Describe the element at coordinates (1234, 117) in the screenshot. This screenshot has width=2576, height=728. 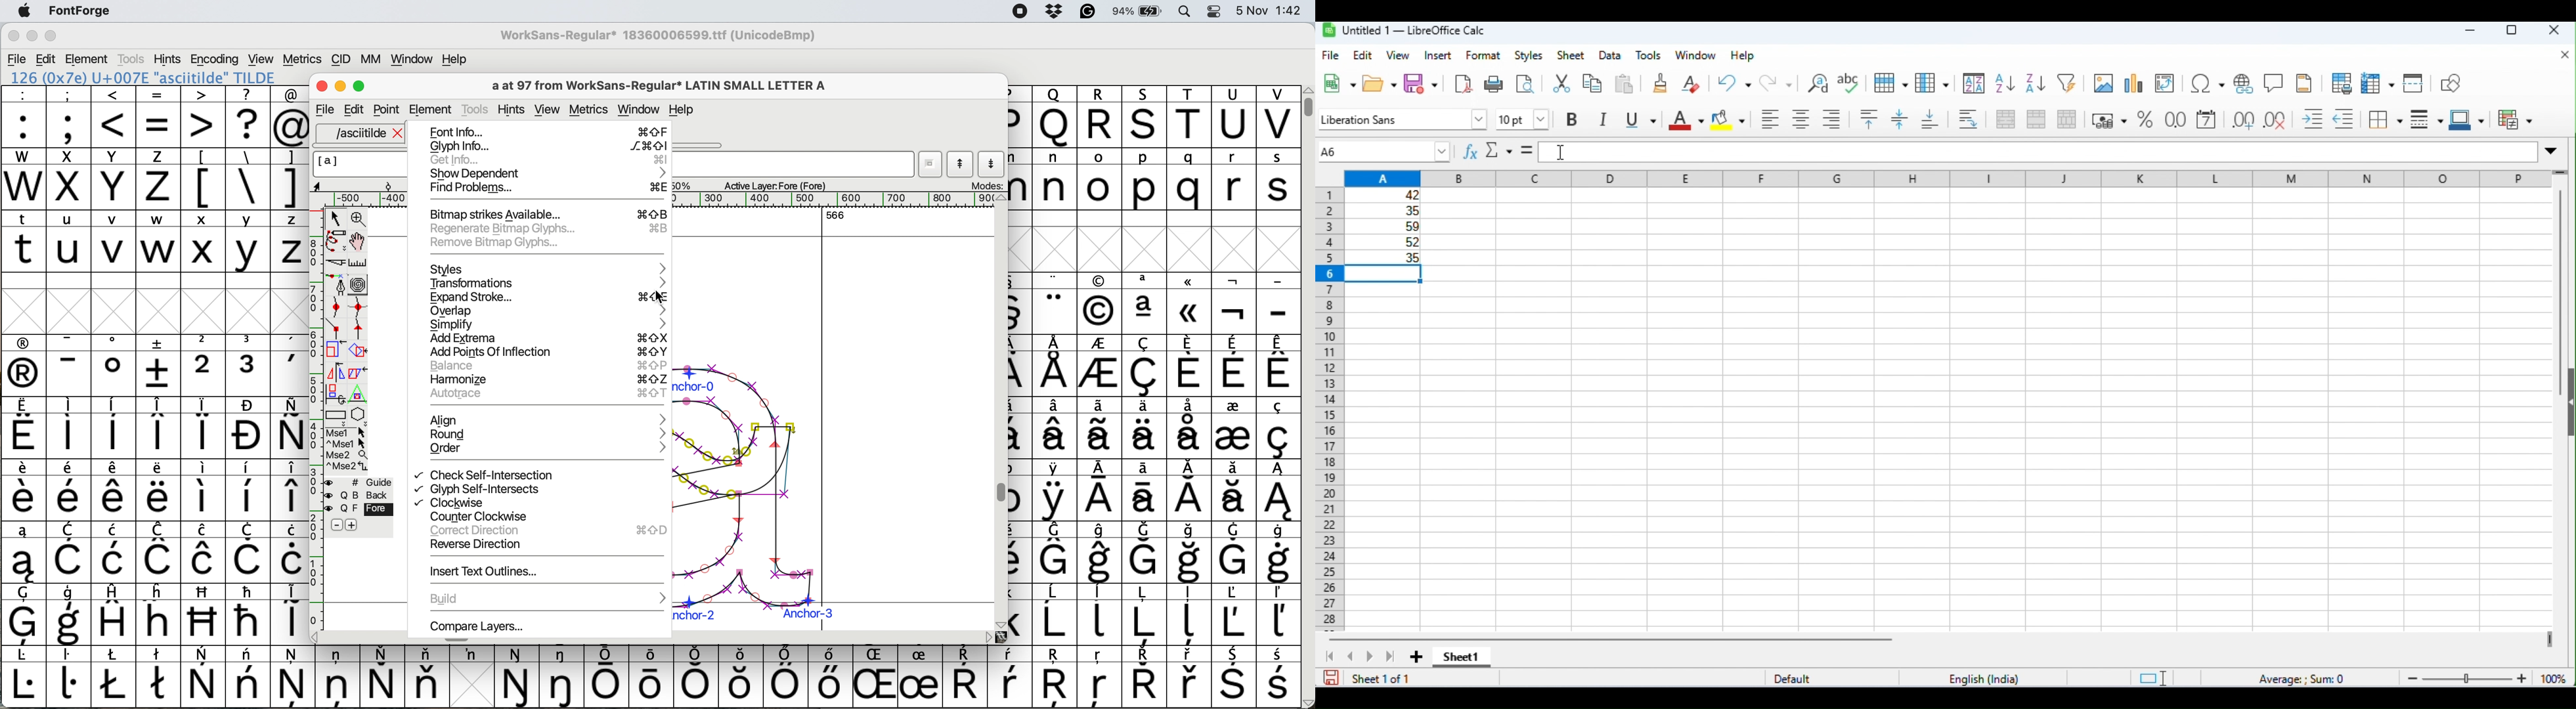
I see `U` at that location.